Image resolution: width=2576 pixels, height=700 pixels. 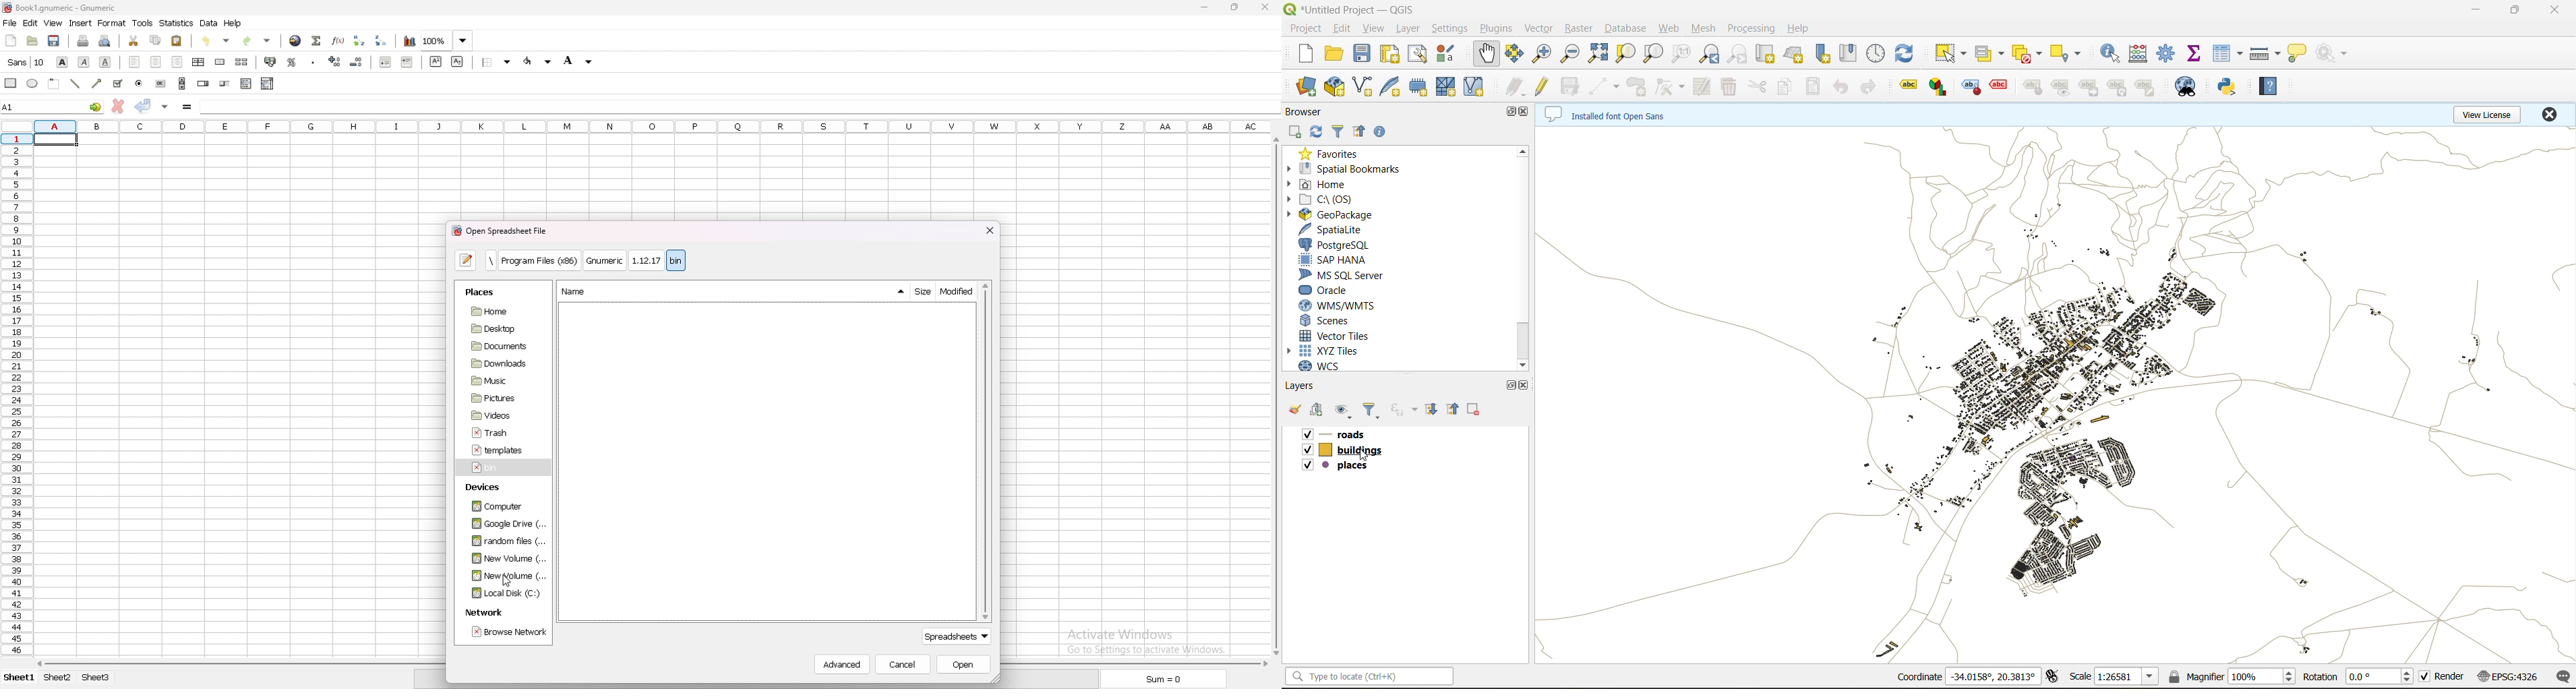 I want to click on bn, so click(x=501, y=469).